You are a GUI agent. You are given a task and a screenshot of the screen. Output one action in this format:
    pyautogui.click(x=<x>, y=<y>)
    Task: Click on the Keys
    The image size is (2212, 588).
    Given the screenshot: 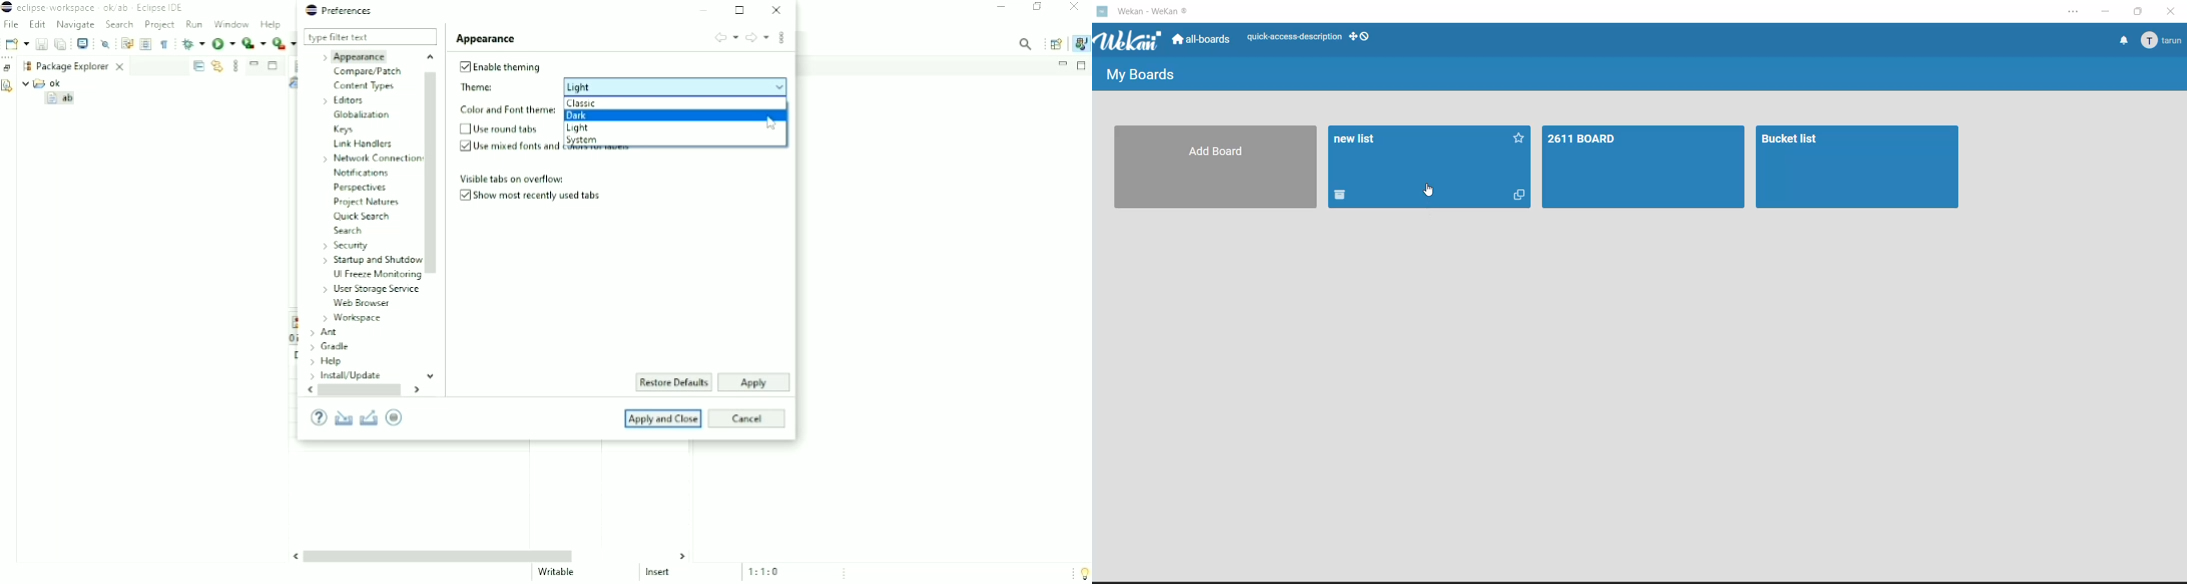 What is the action you would take?
    pyautogui.click(x=344, y=131)
    